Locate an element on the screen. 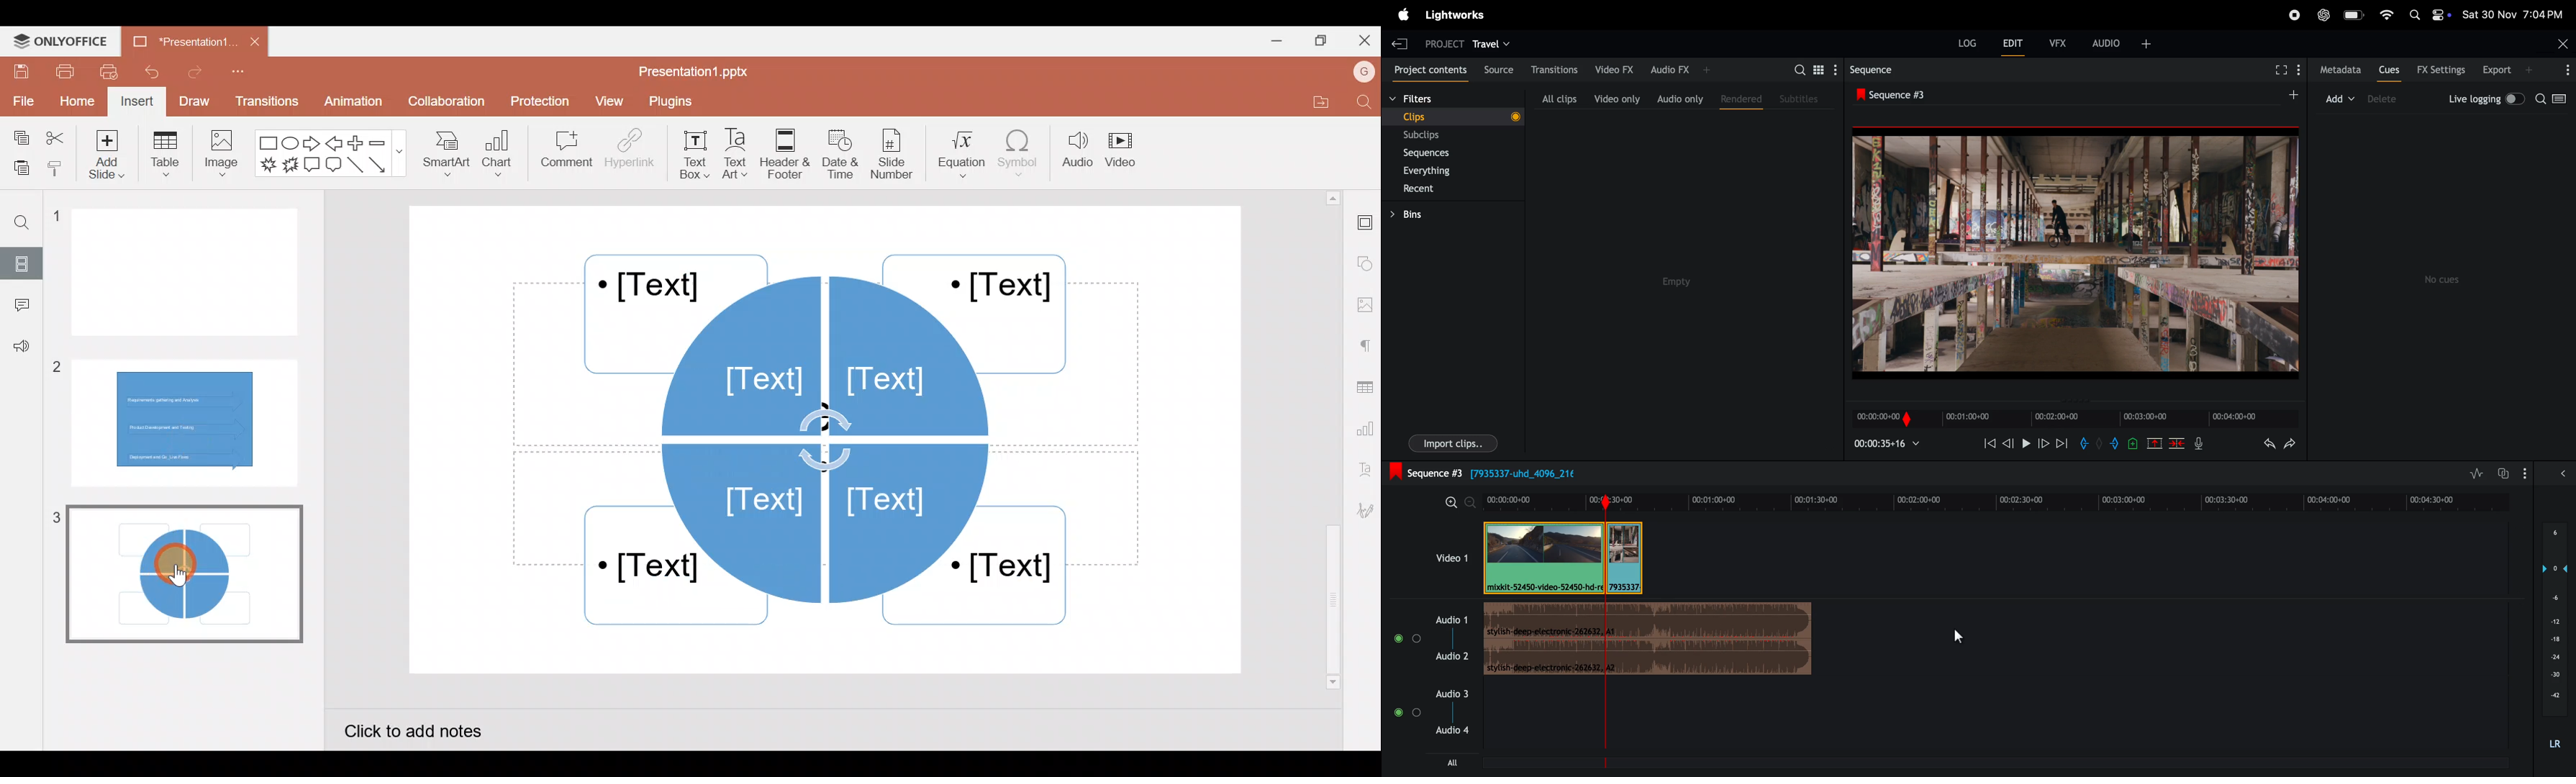  Undo is located at coordinates (150, 73).